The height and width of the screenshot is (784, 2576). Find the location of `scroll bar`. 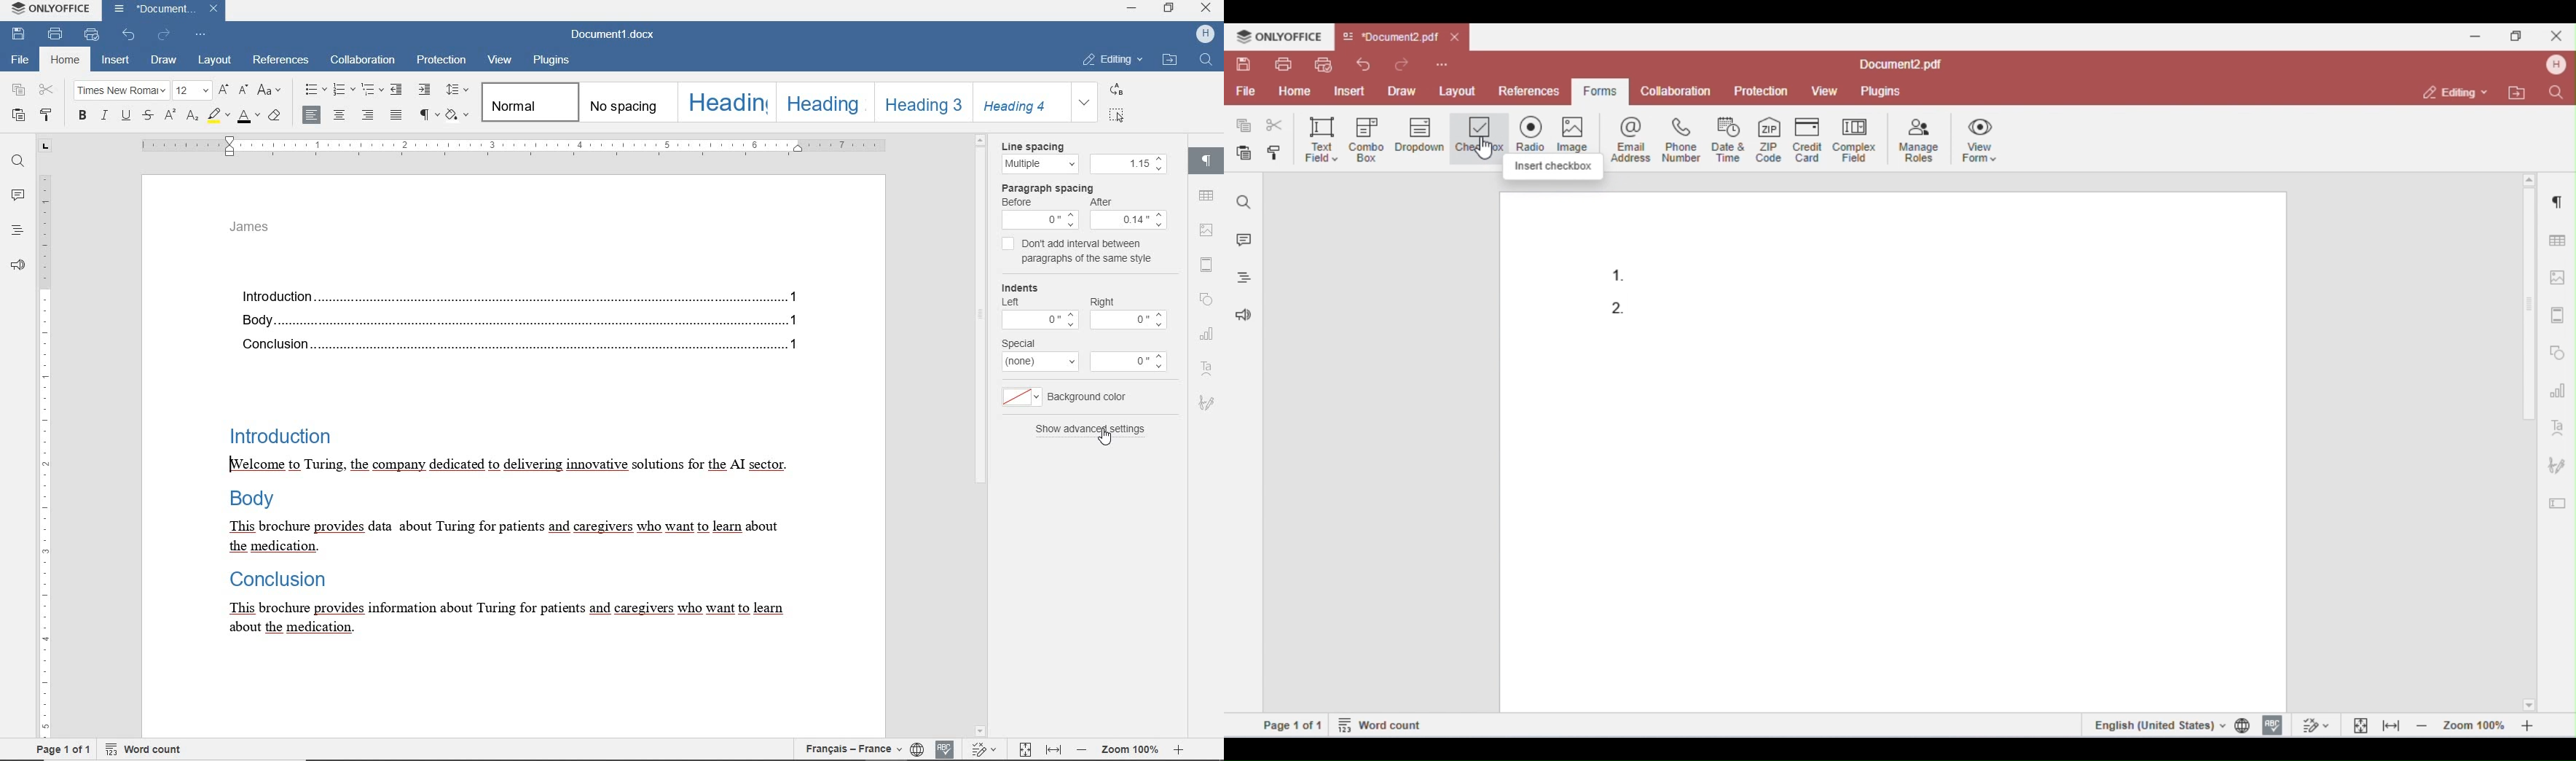

scroll bar is located at coordinates (982, 435).